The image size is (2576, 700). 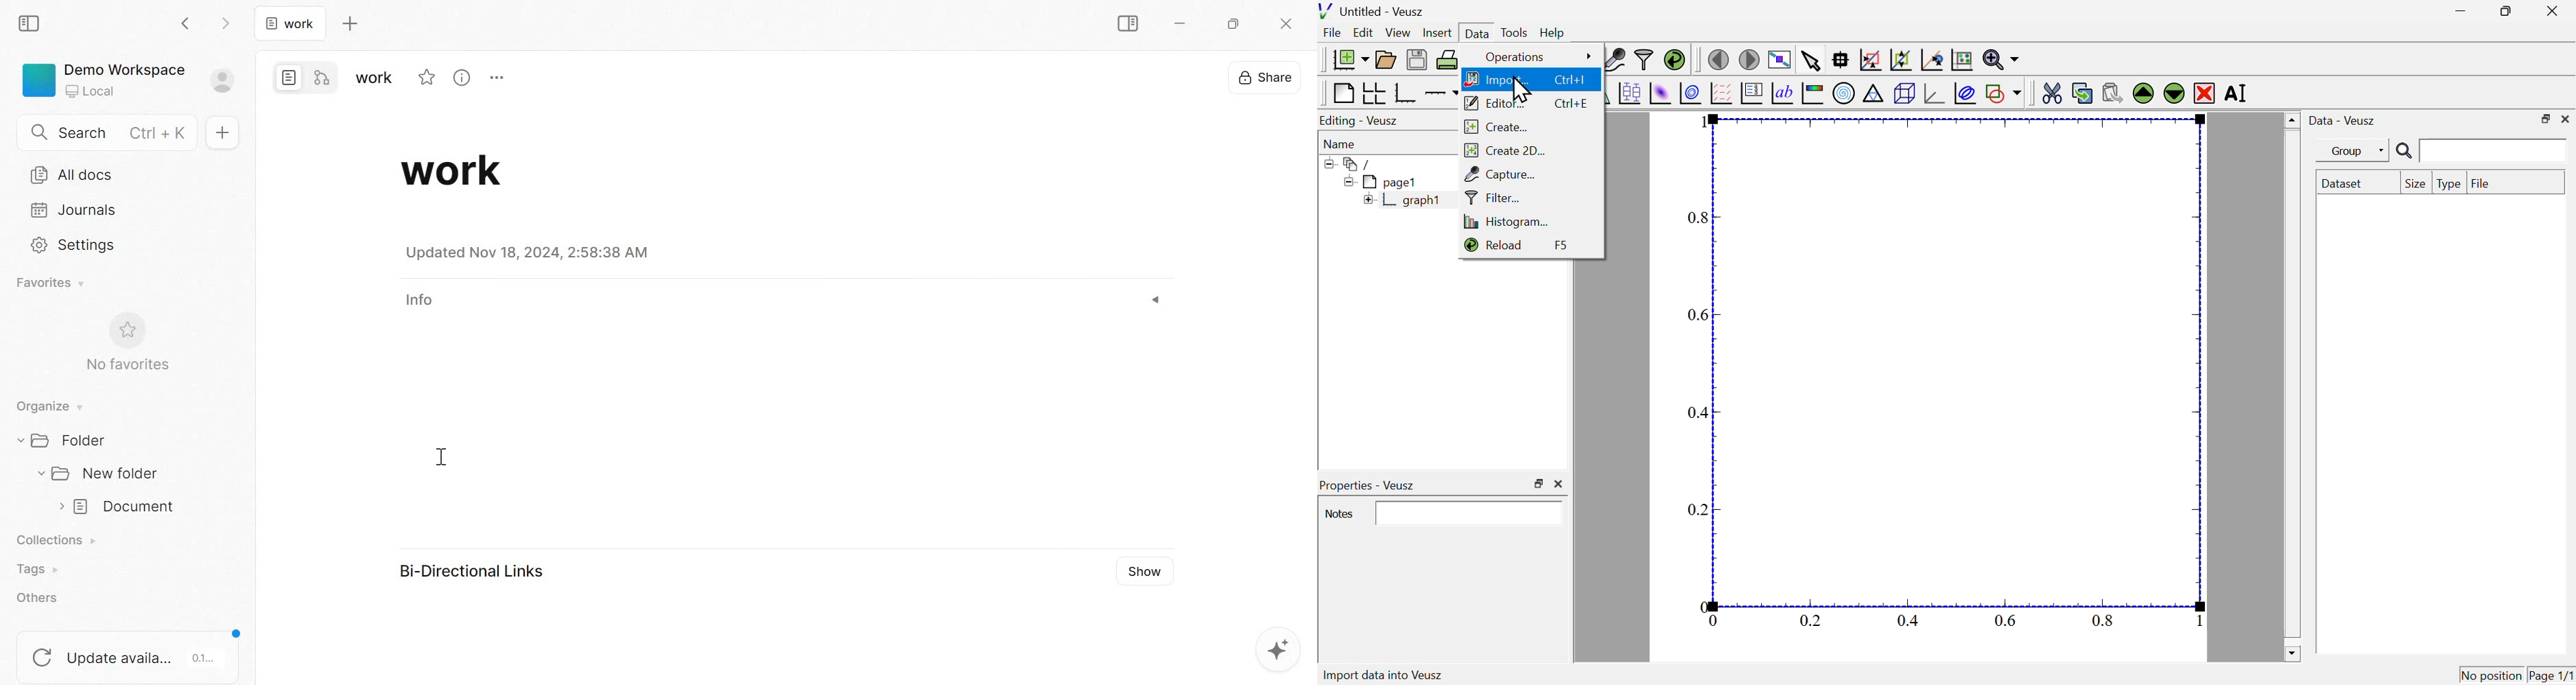 What do you see at coordinates (2552, 673) in the screenshot?
I see `page1/1` at bounding box center [2552, 673].